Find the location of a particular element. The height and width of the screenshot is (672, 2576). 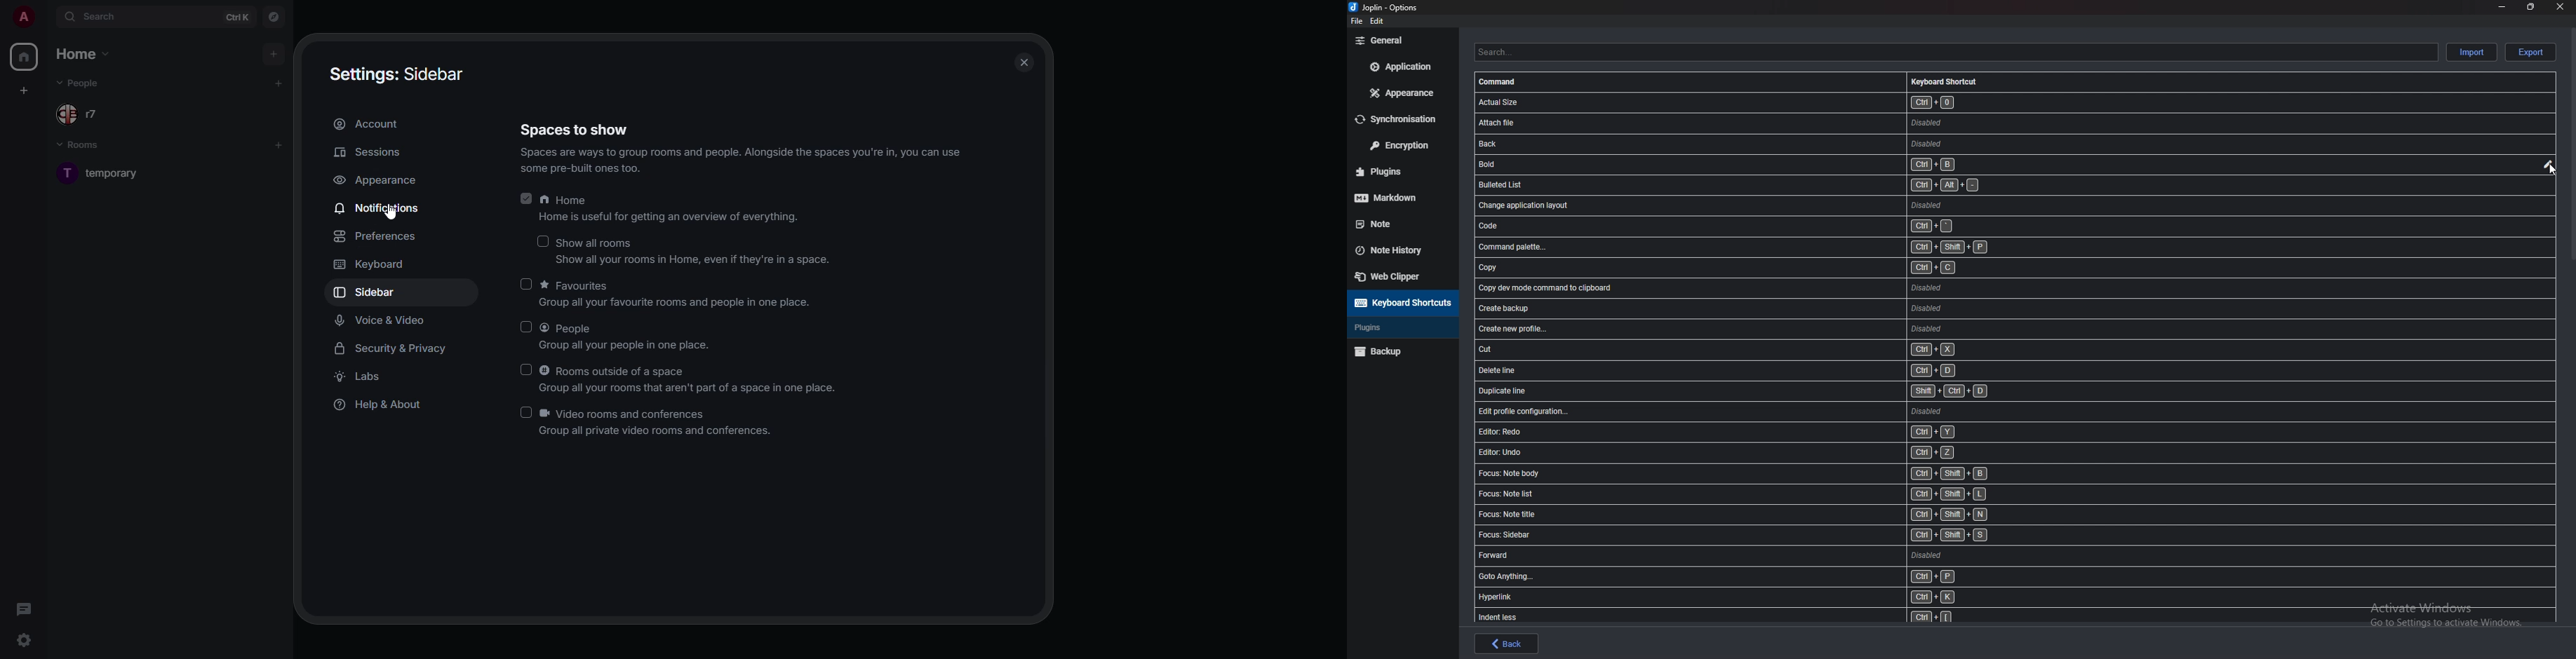

sidebar is located at coordinates (367, 292).